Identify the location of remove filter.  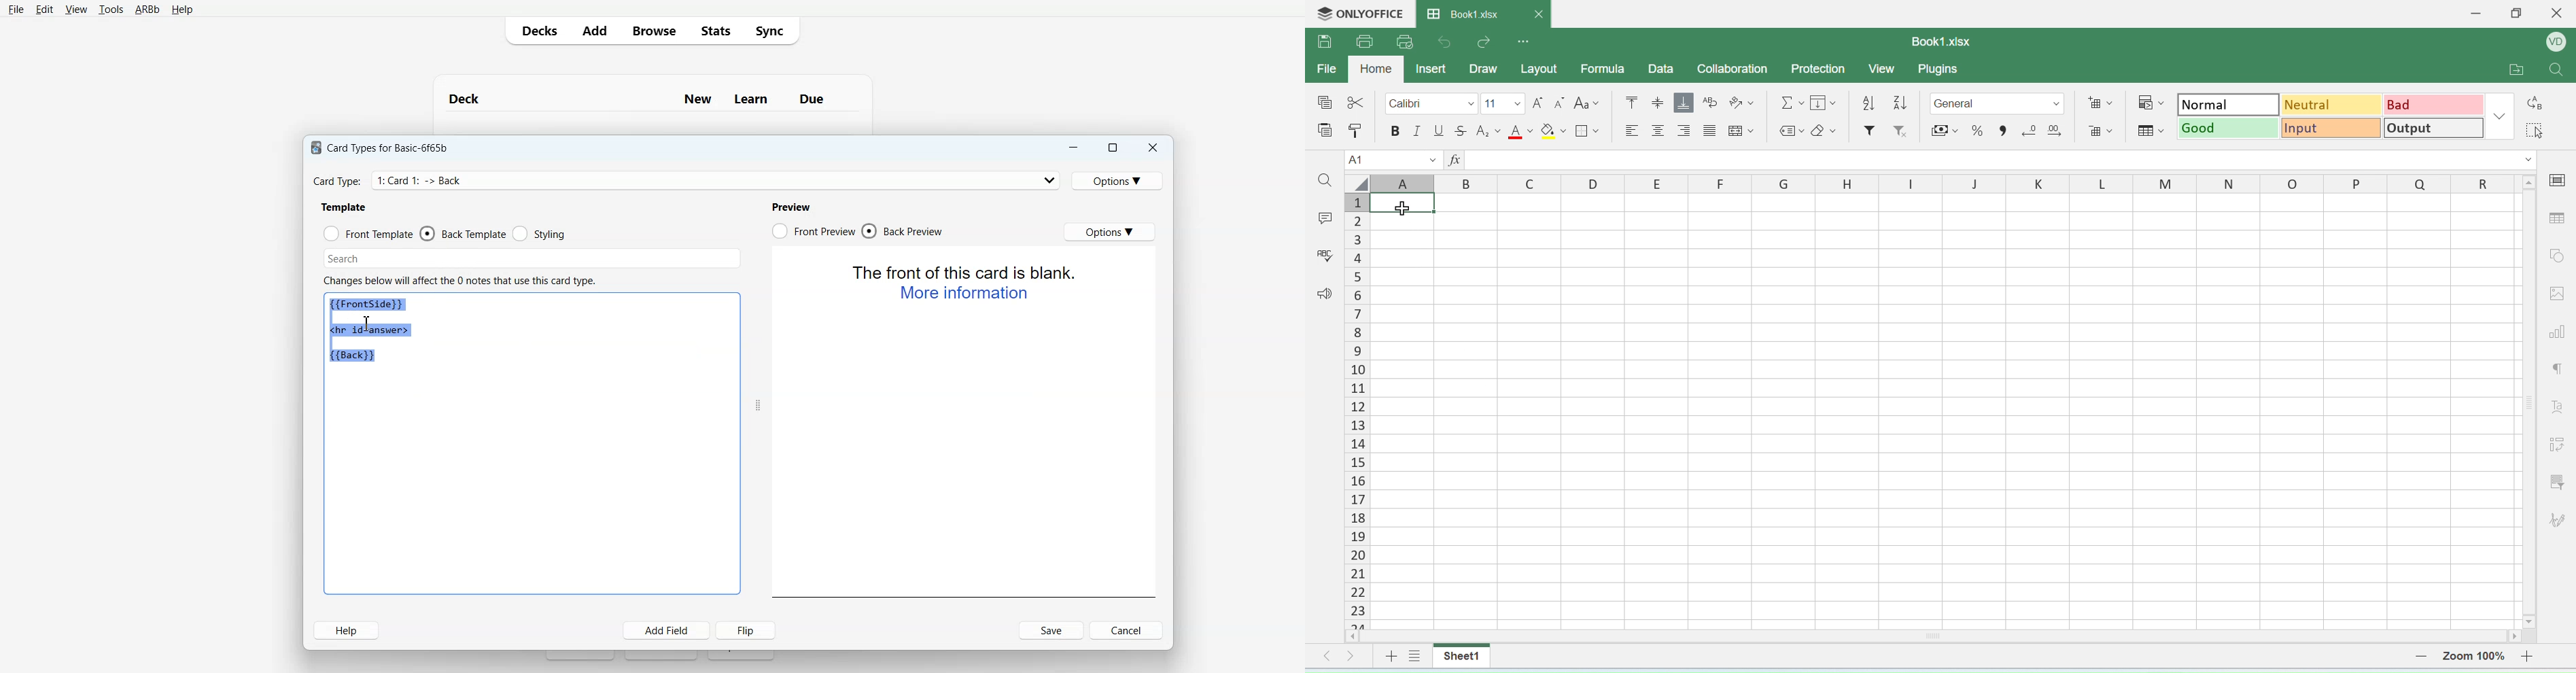
(1902, 130).